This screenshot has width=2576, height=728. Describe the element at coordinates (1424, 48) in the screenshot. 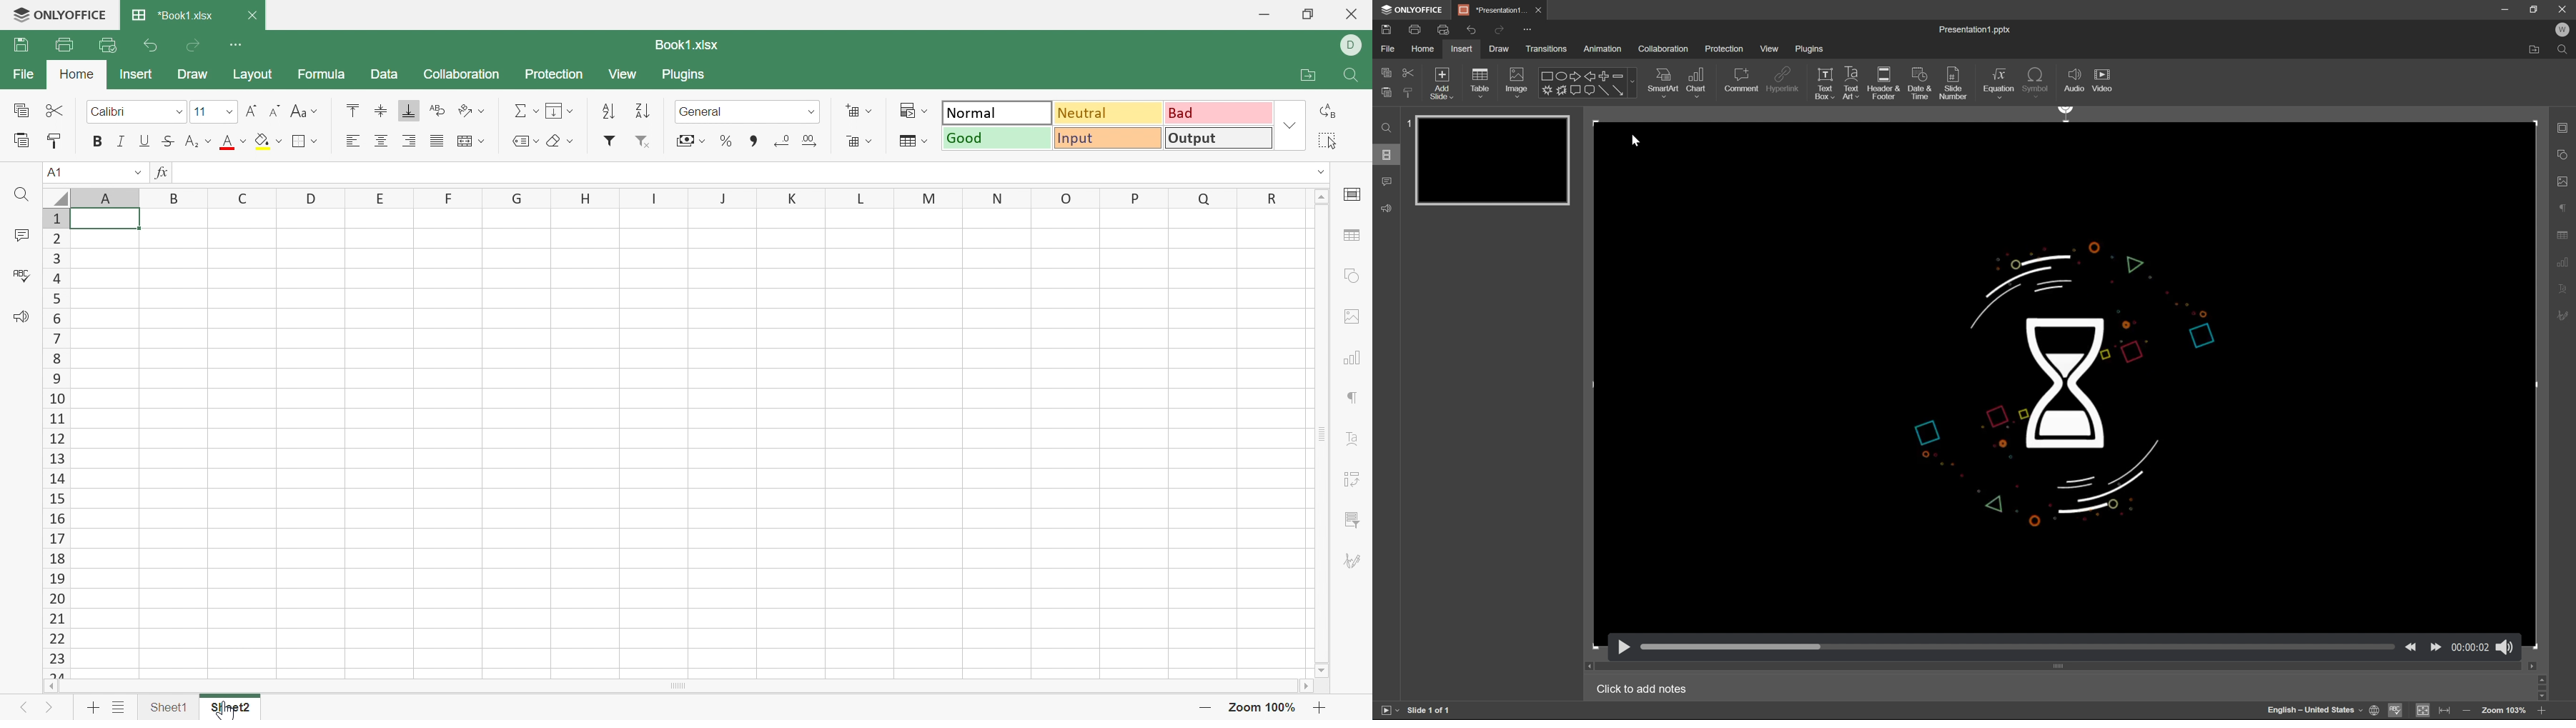

I see `home` at that location.